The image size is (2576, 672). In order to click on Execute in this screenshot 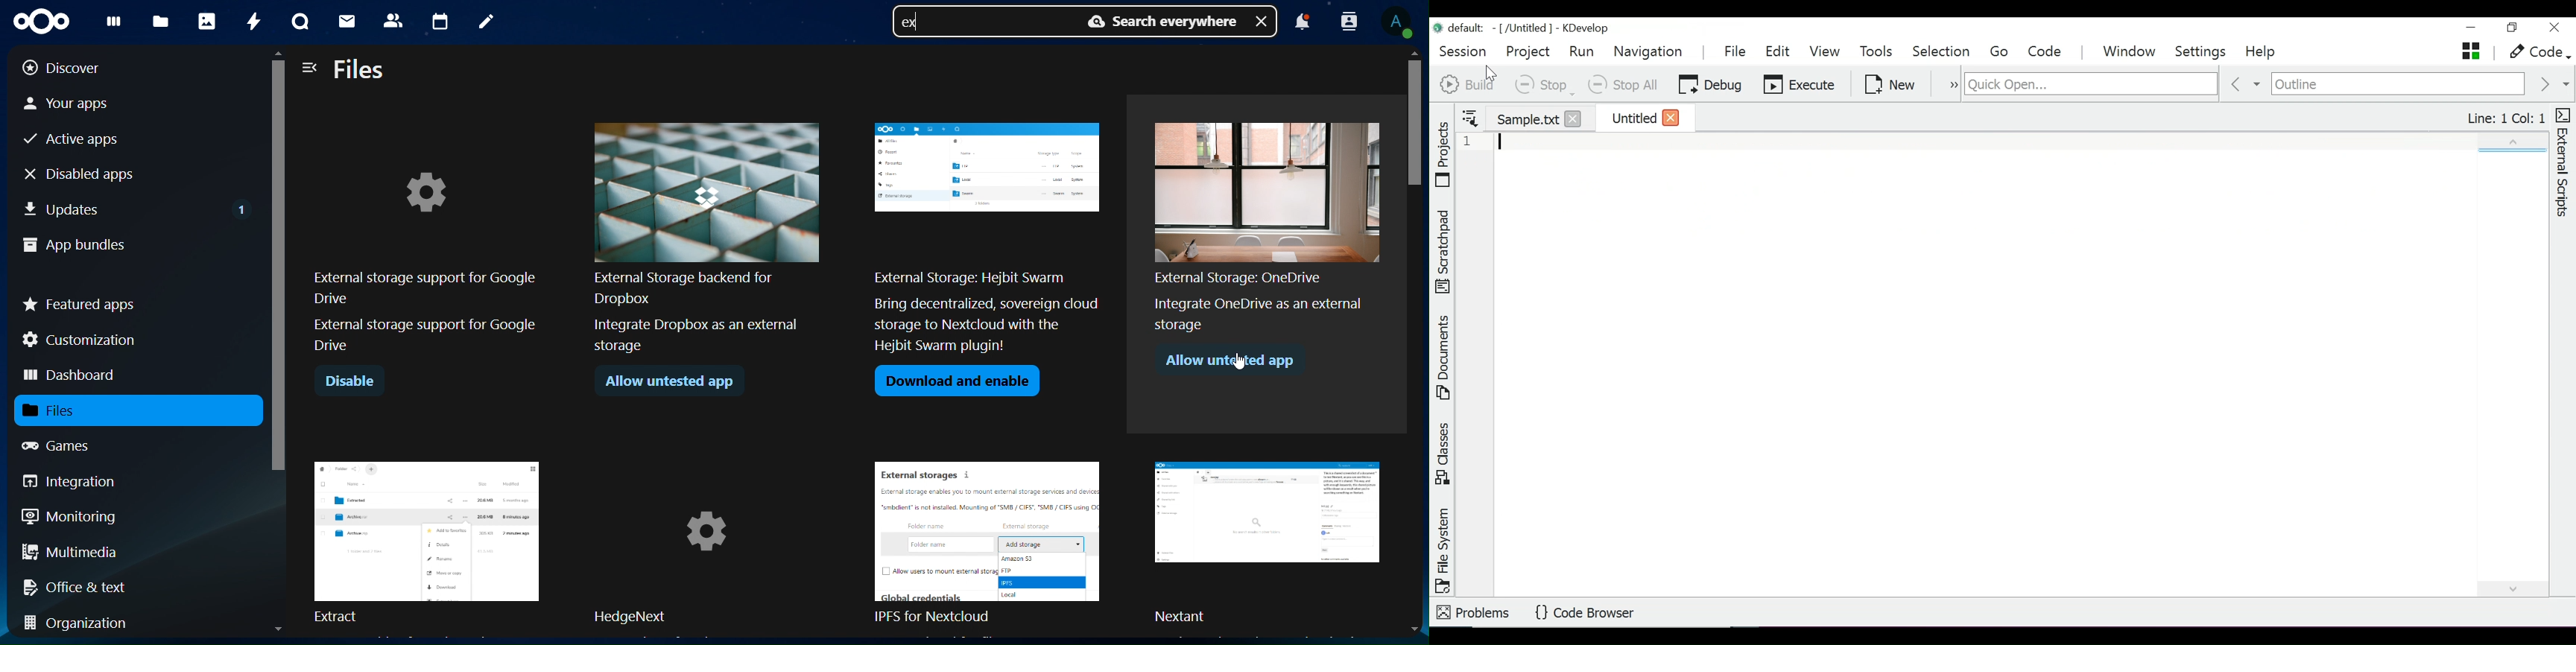, I will do `click(1800, 84)`.